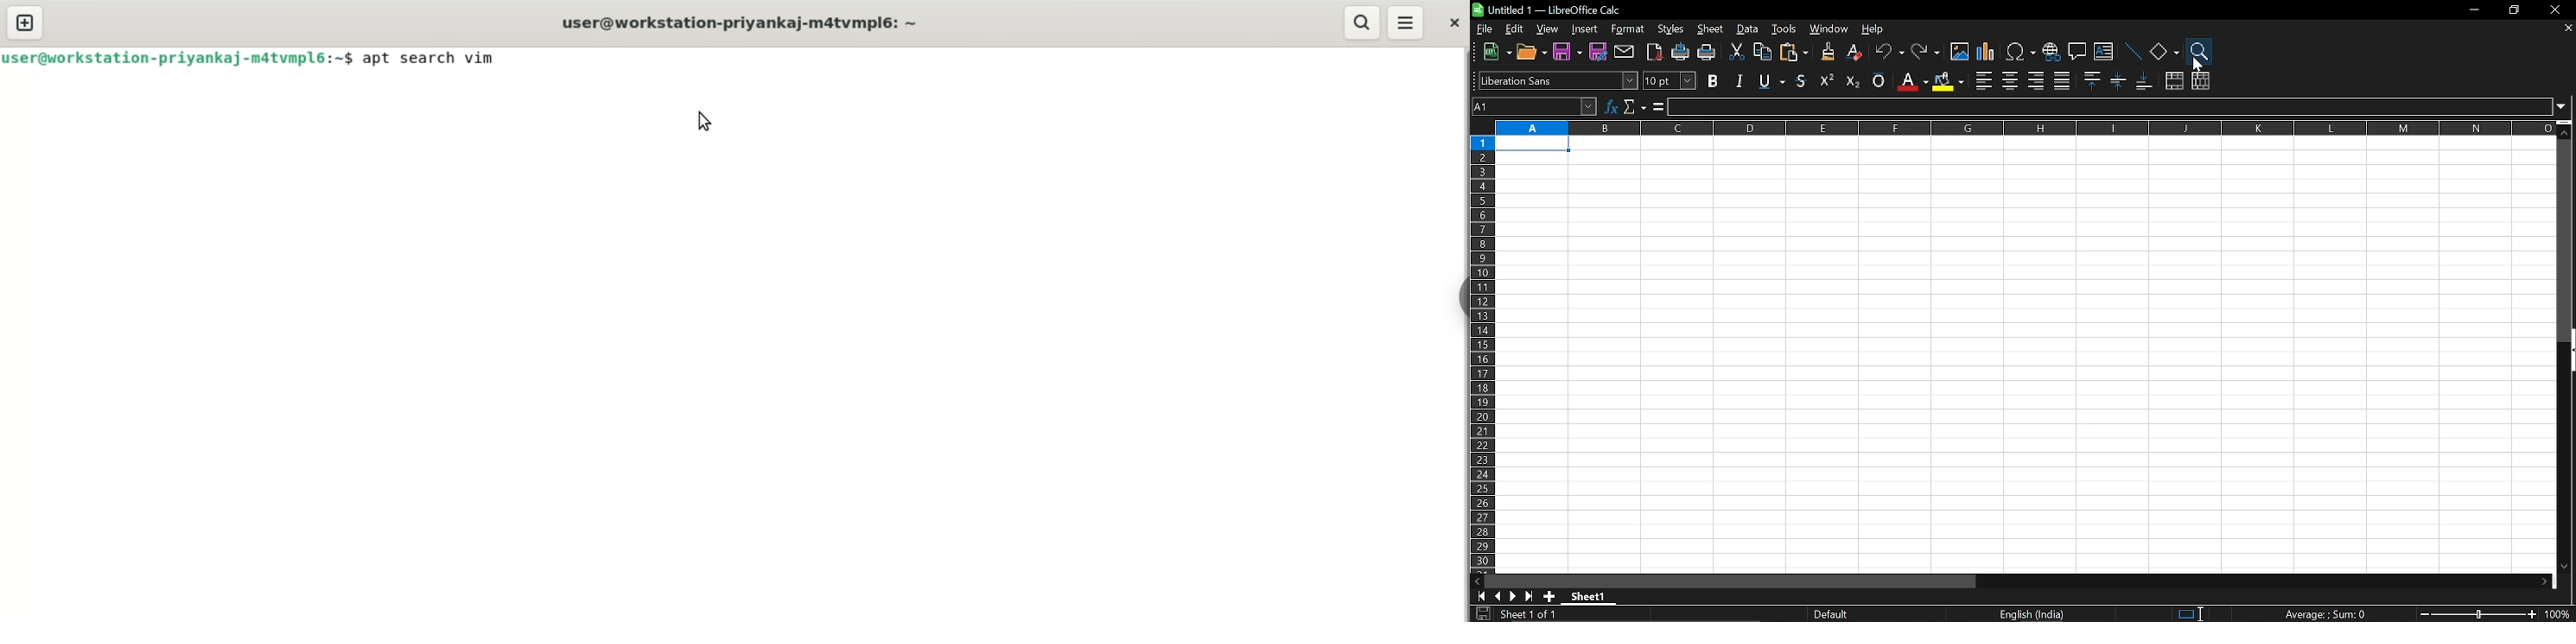  Describe the element at coordinates (2512, 11) in the screenshot. I see `restore down` at that location.